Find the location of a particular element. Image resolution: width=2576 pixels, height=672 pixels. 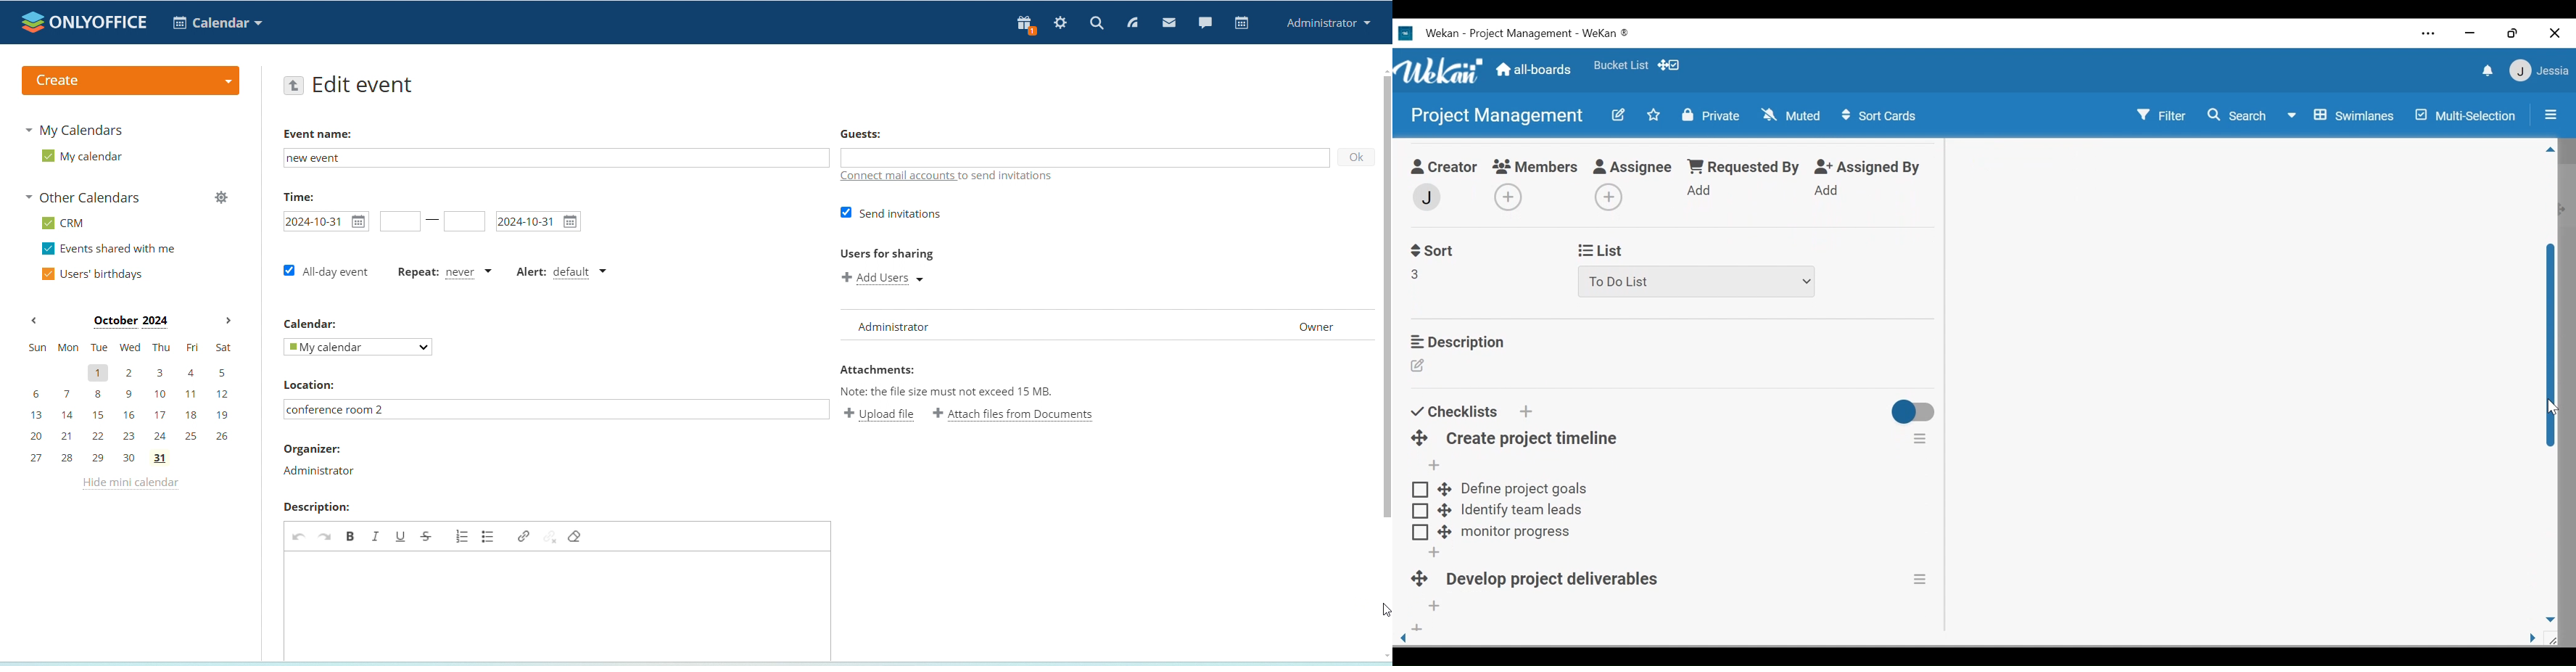

Favorite is located at coordinates (1621, 65).